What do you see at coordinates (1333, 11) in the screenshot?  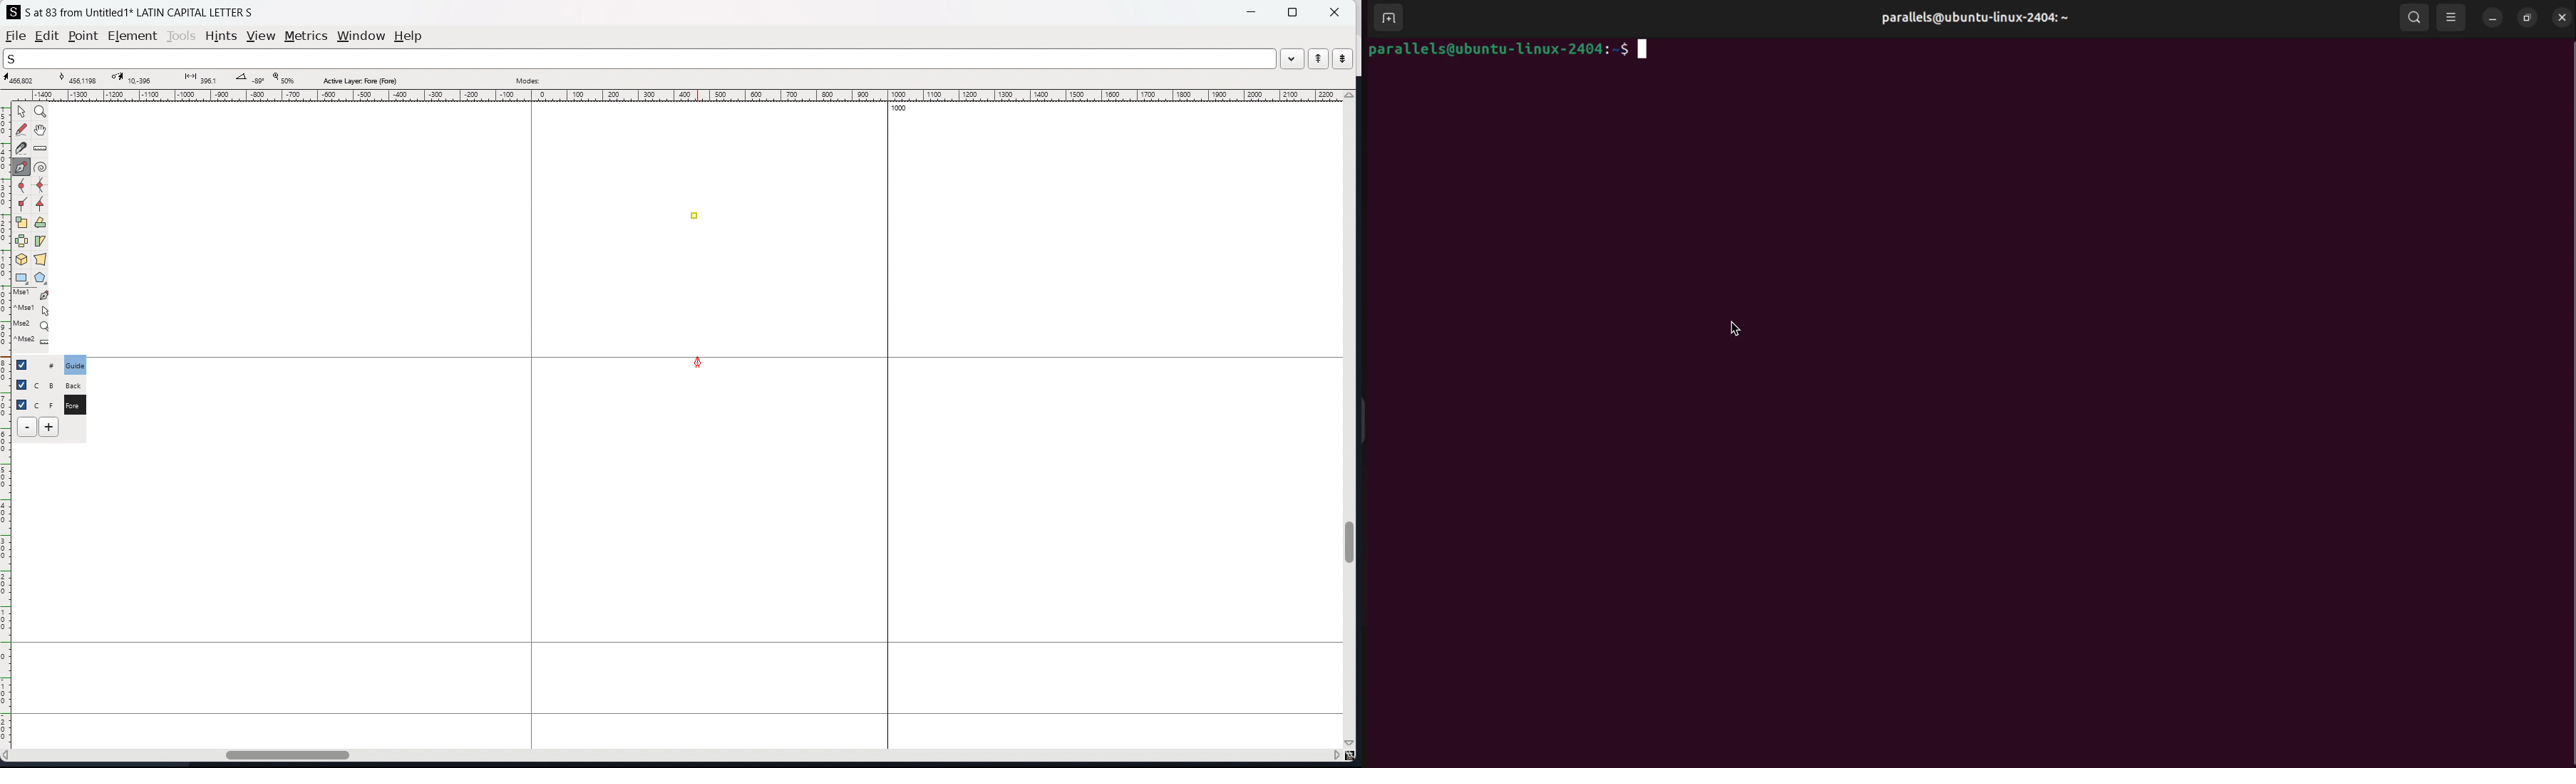 I see `close` at bounding box center [1333, 11].